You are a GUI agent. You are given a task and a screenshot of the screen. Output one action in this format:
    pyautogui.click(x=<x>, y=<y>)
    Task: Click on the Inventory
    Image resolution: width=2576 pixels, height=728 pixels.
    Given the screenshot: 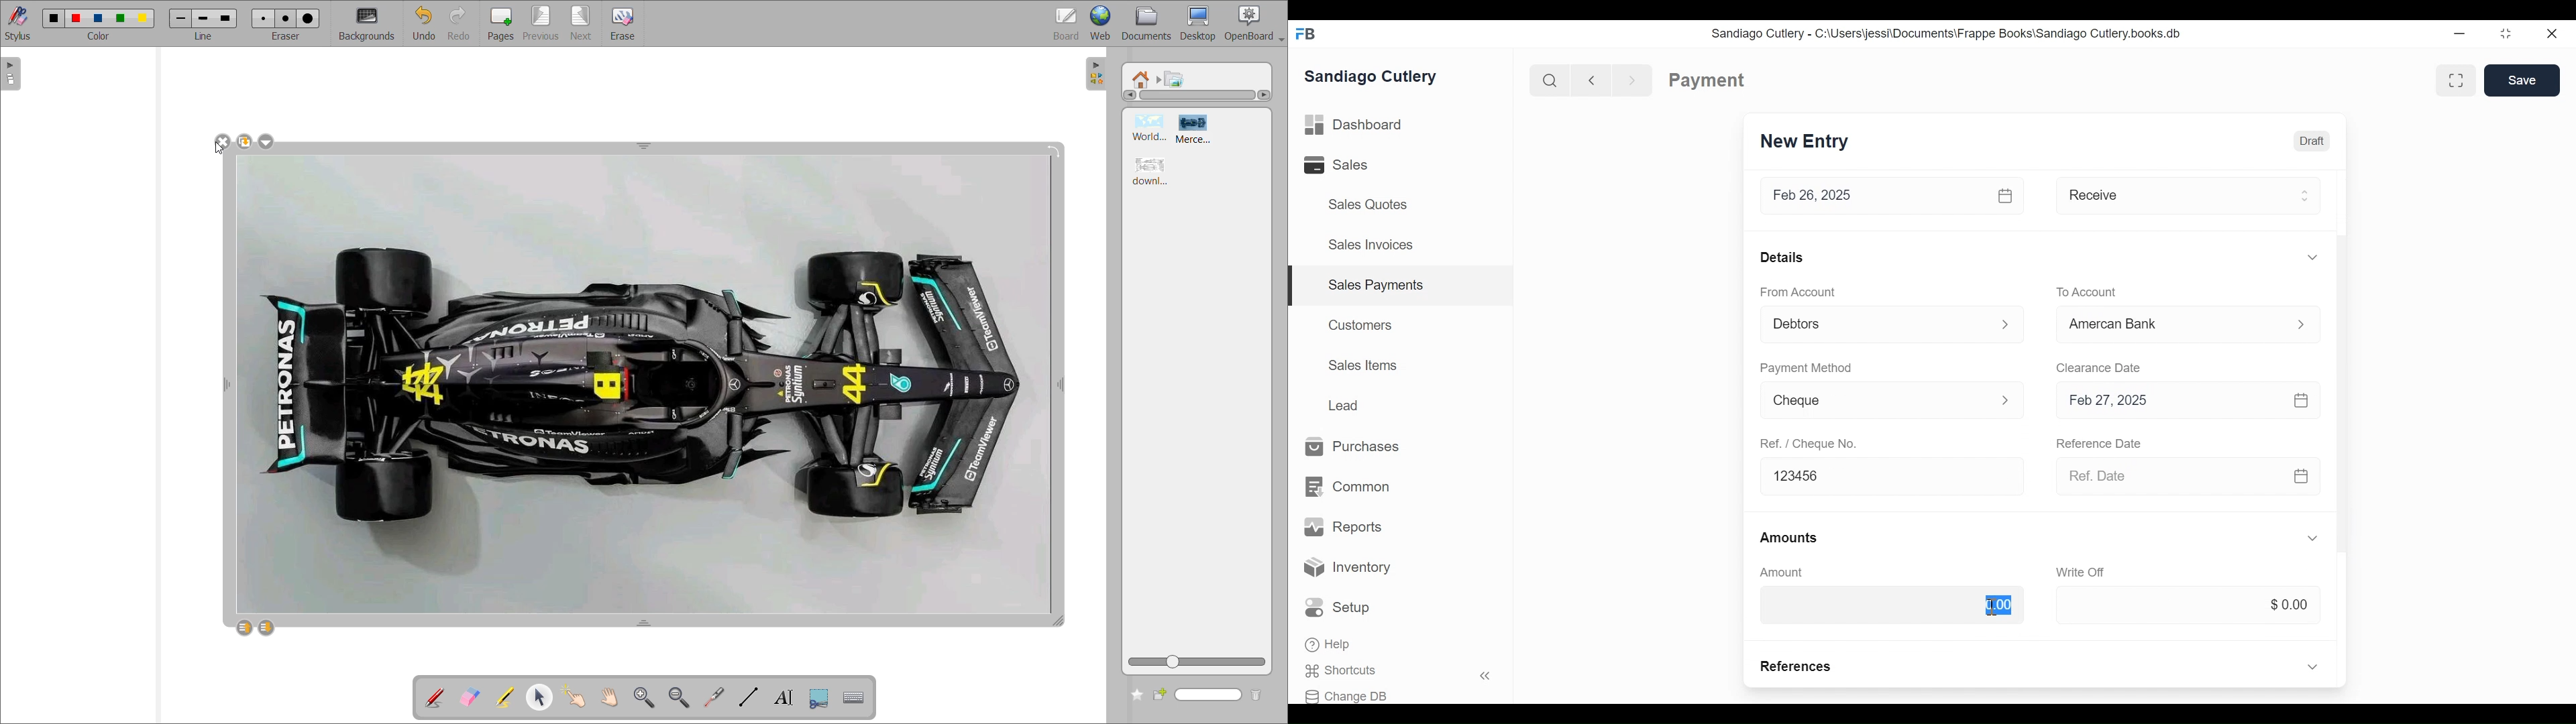 What is the action you would take?
    pyautogui.click(x=1348, y=568)
    